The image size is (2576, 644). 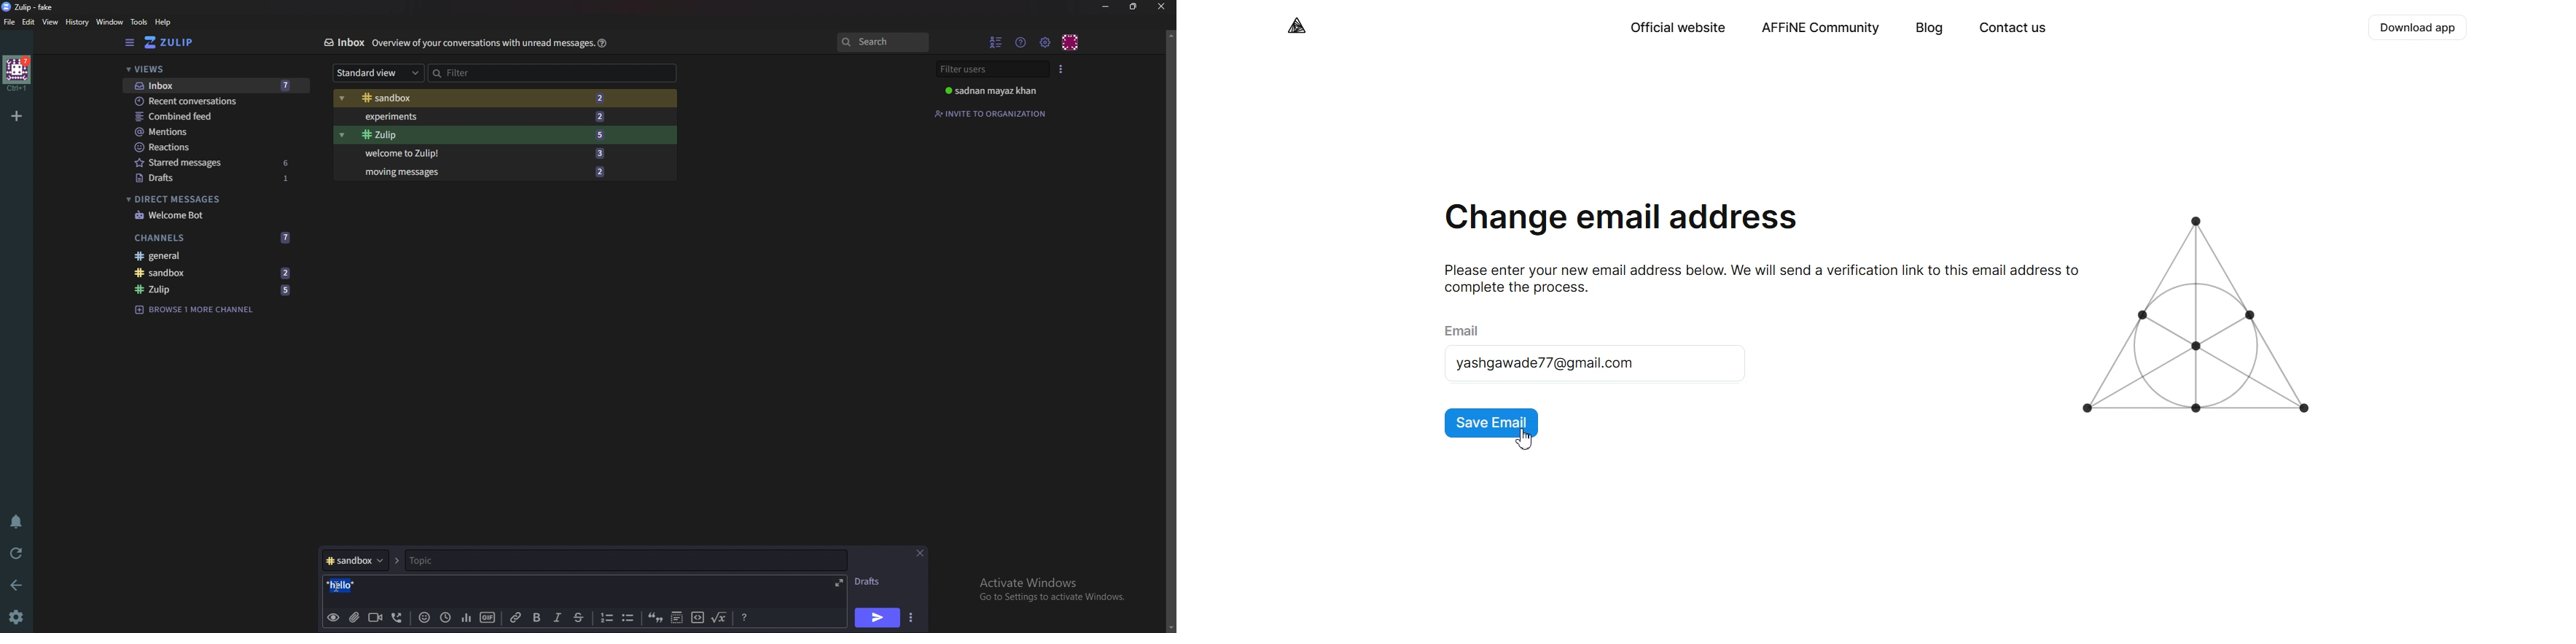 I want to click on Spoiler, so click(x=677, y=618).